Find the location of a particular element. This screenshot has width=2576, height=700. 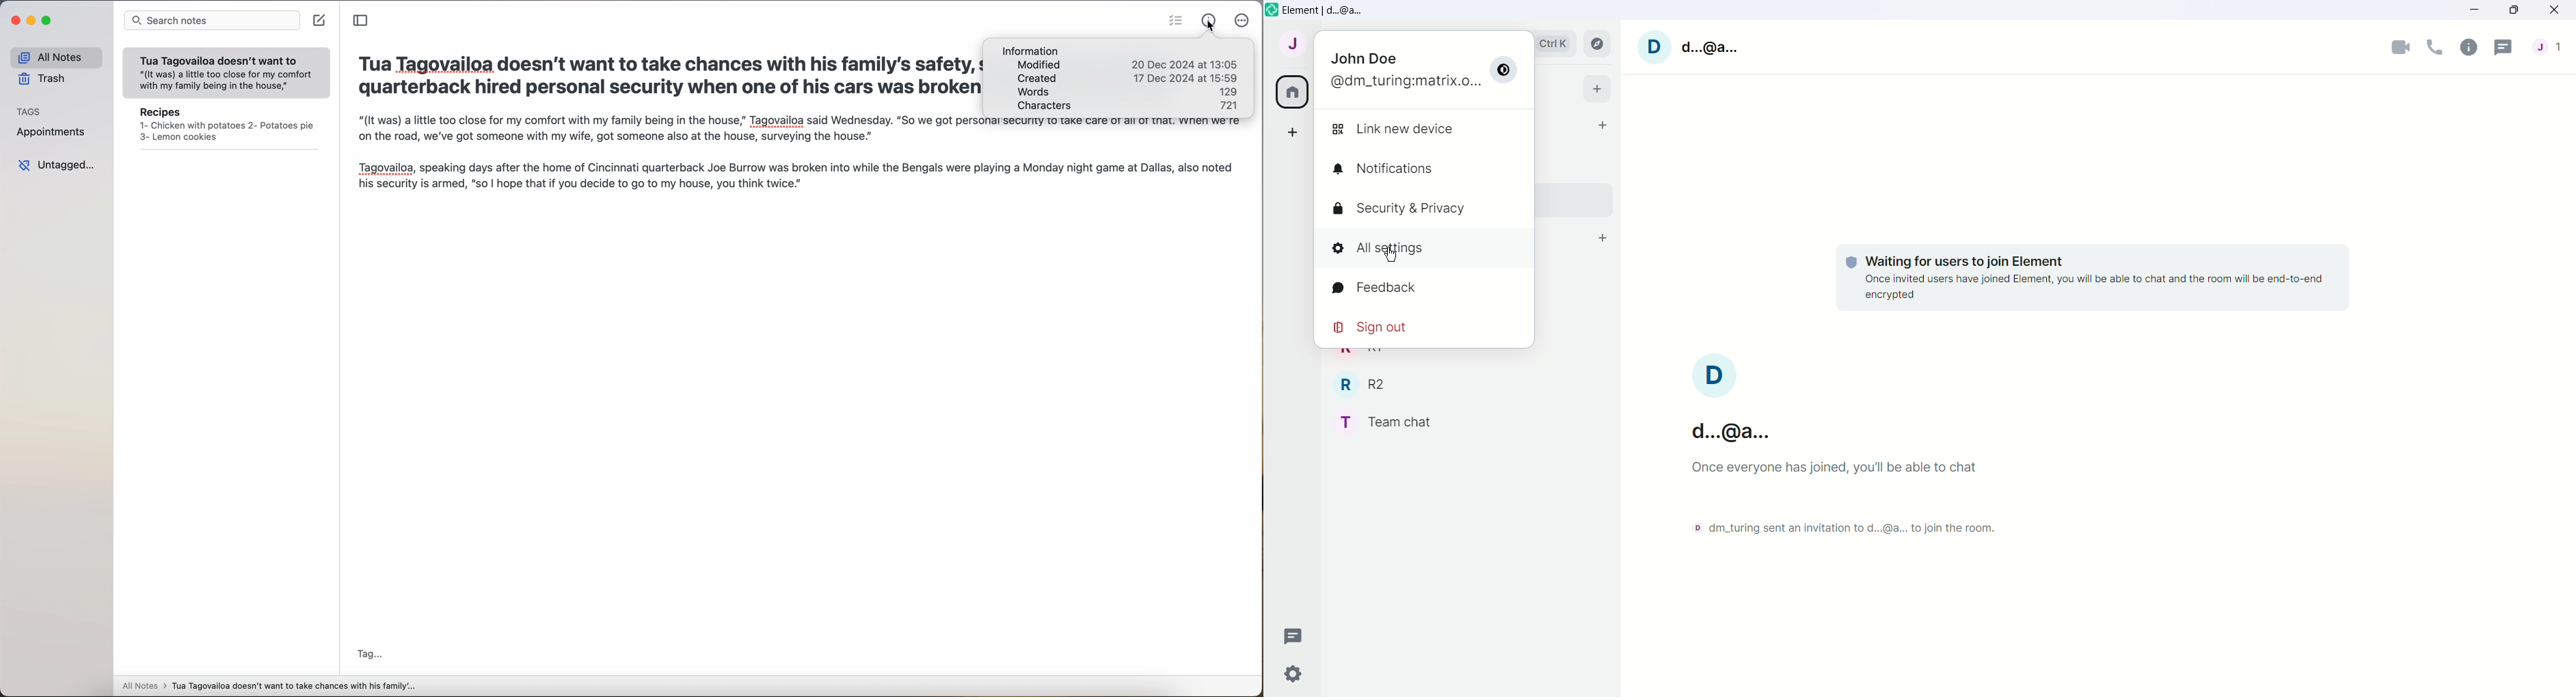

Voice call is located at coordinates (2435, 48).